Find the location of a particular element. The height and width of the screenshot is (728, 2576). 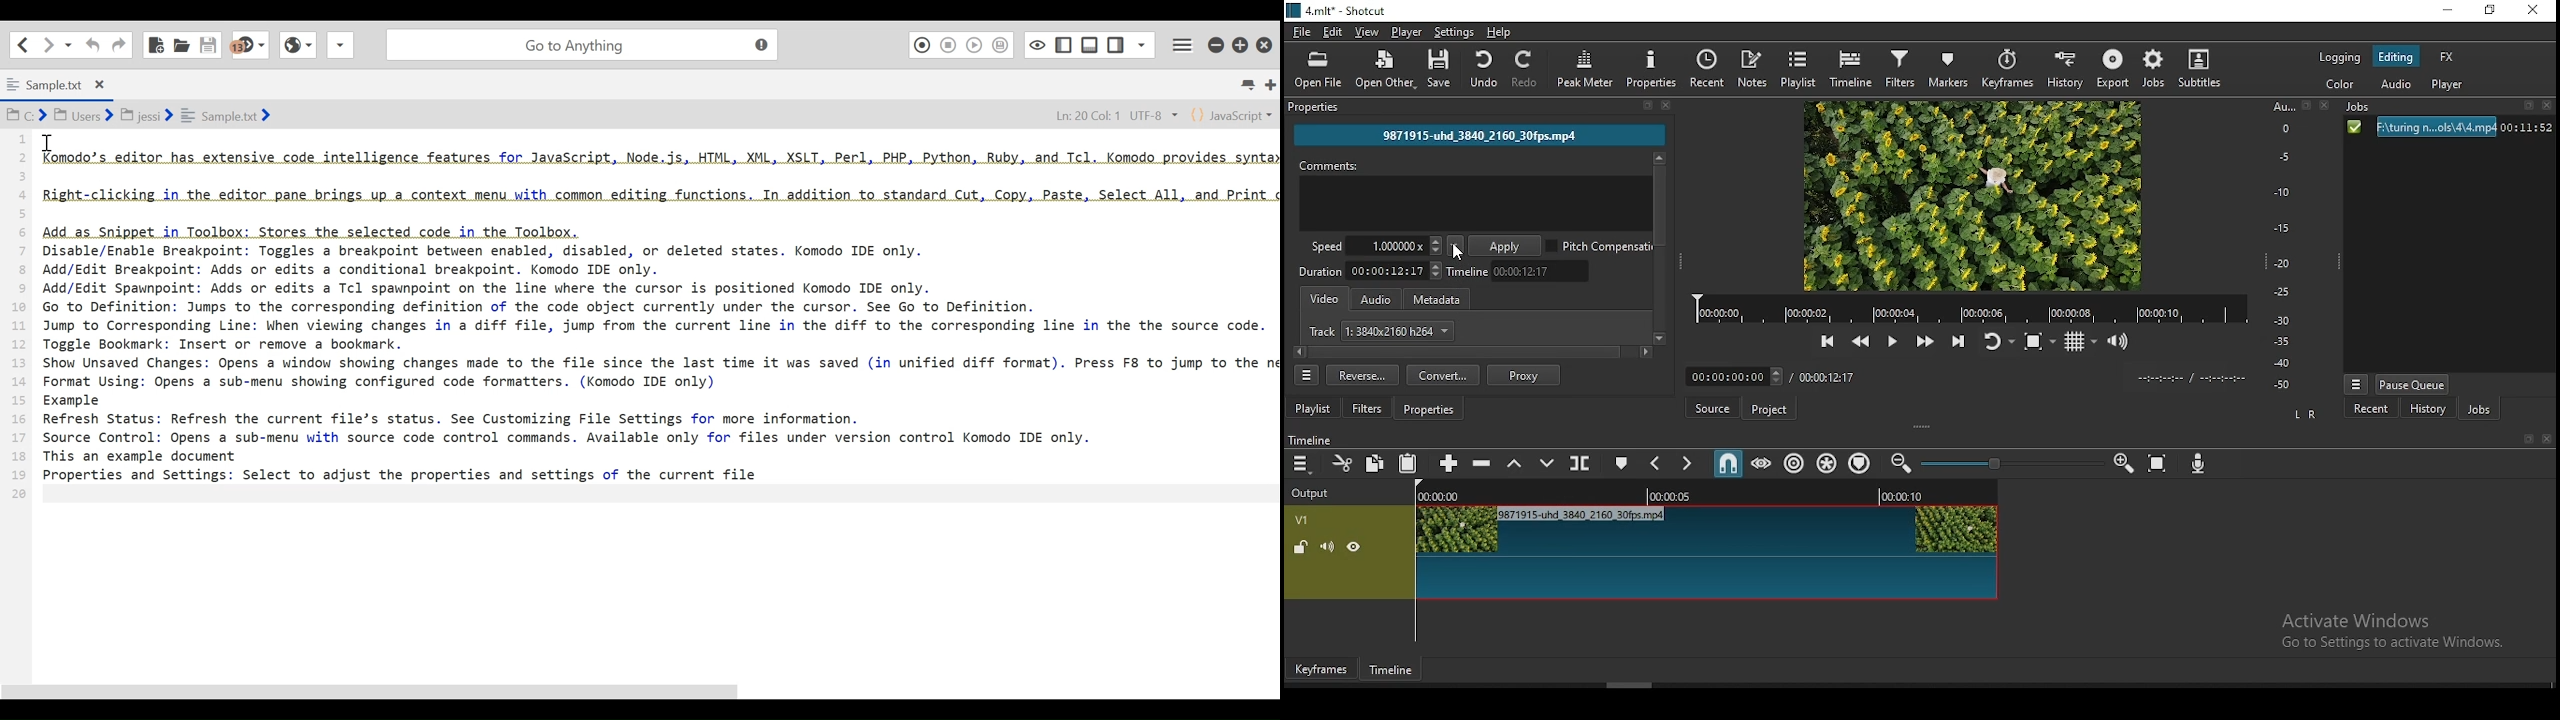

scroll bar is located at coordinates (1473, 351).